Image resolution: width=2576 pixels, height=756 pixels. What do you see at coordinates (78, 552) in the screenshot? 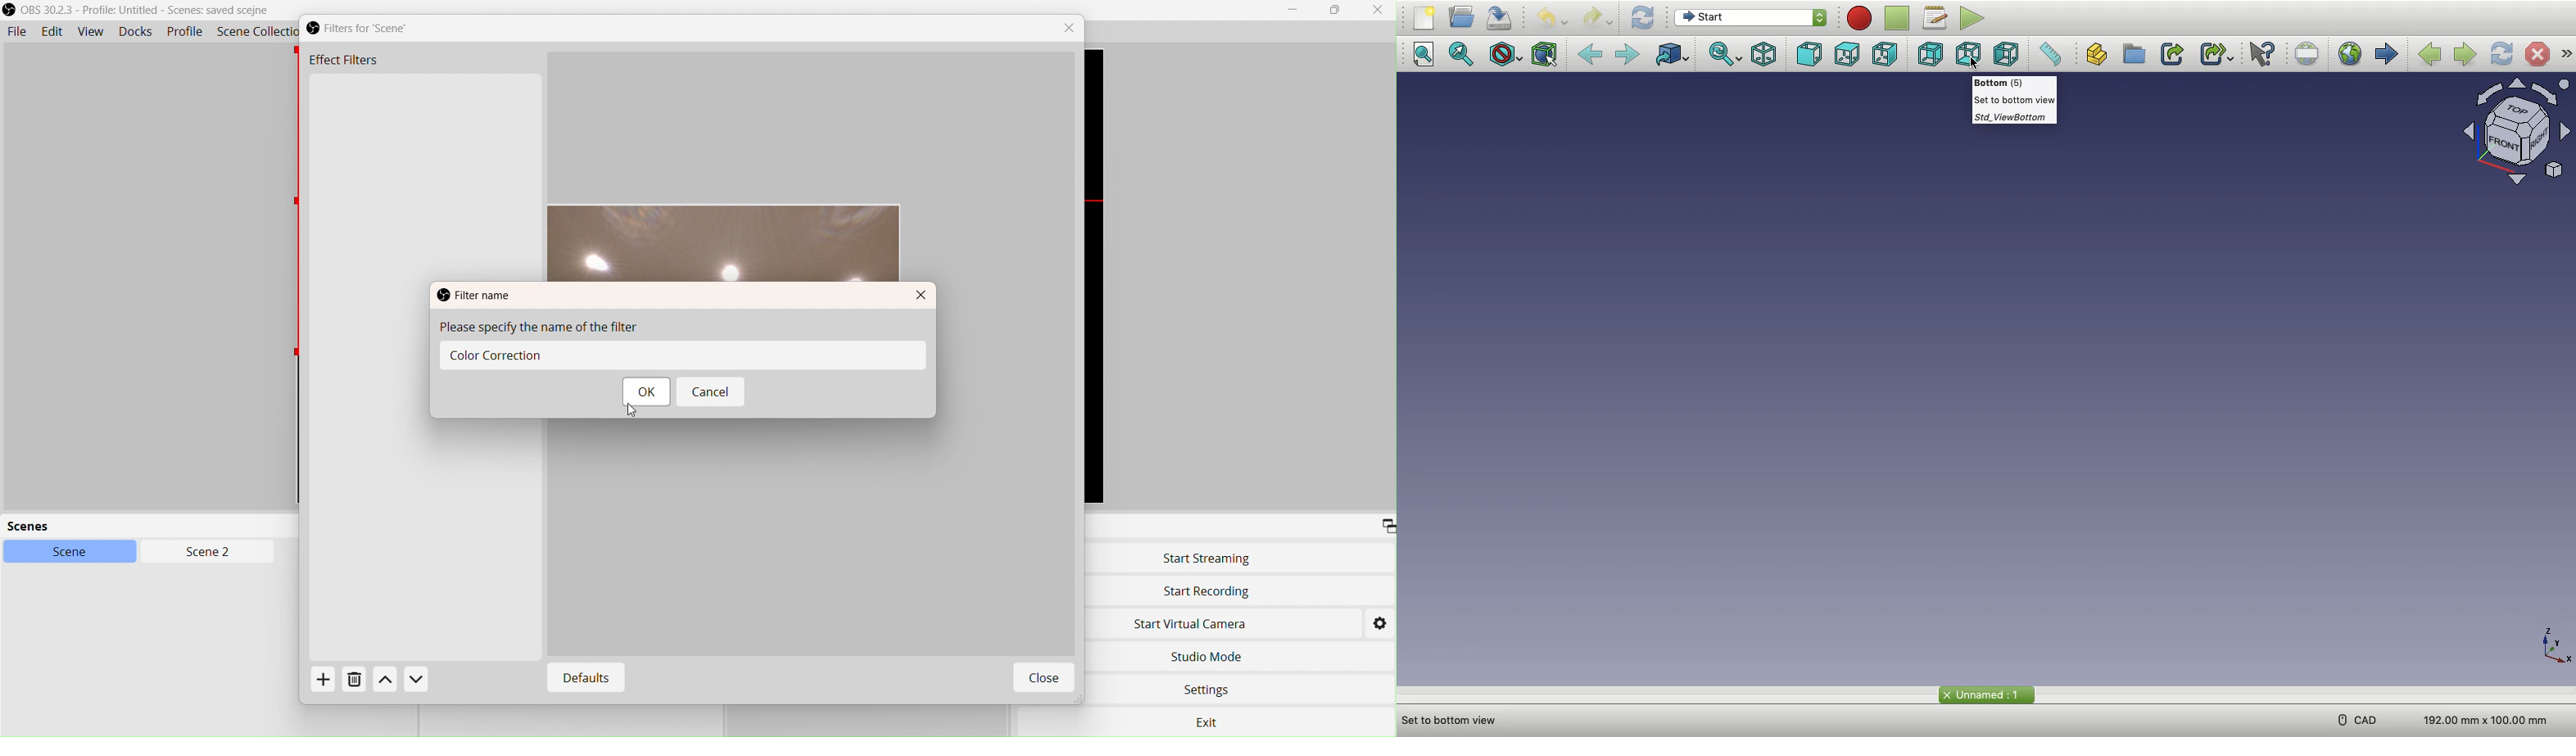
I see `Scene` at bounding box center [78, 552].